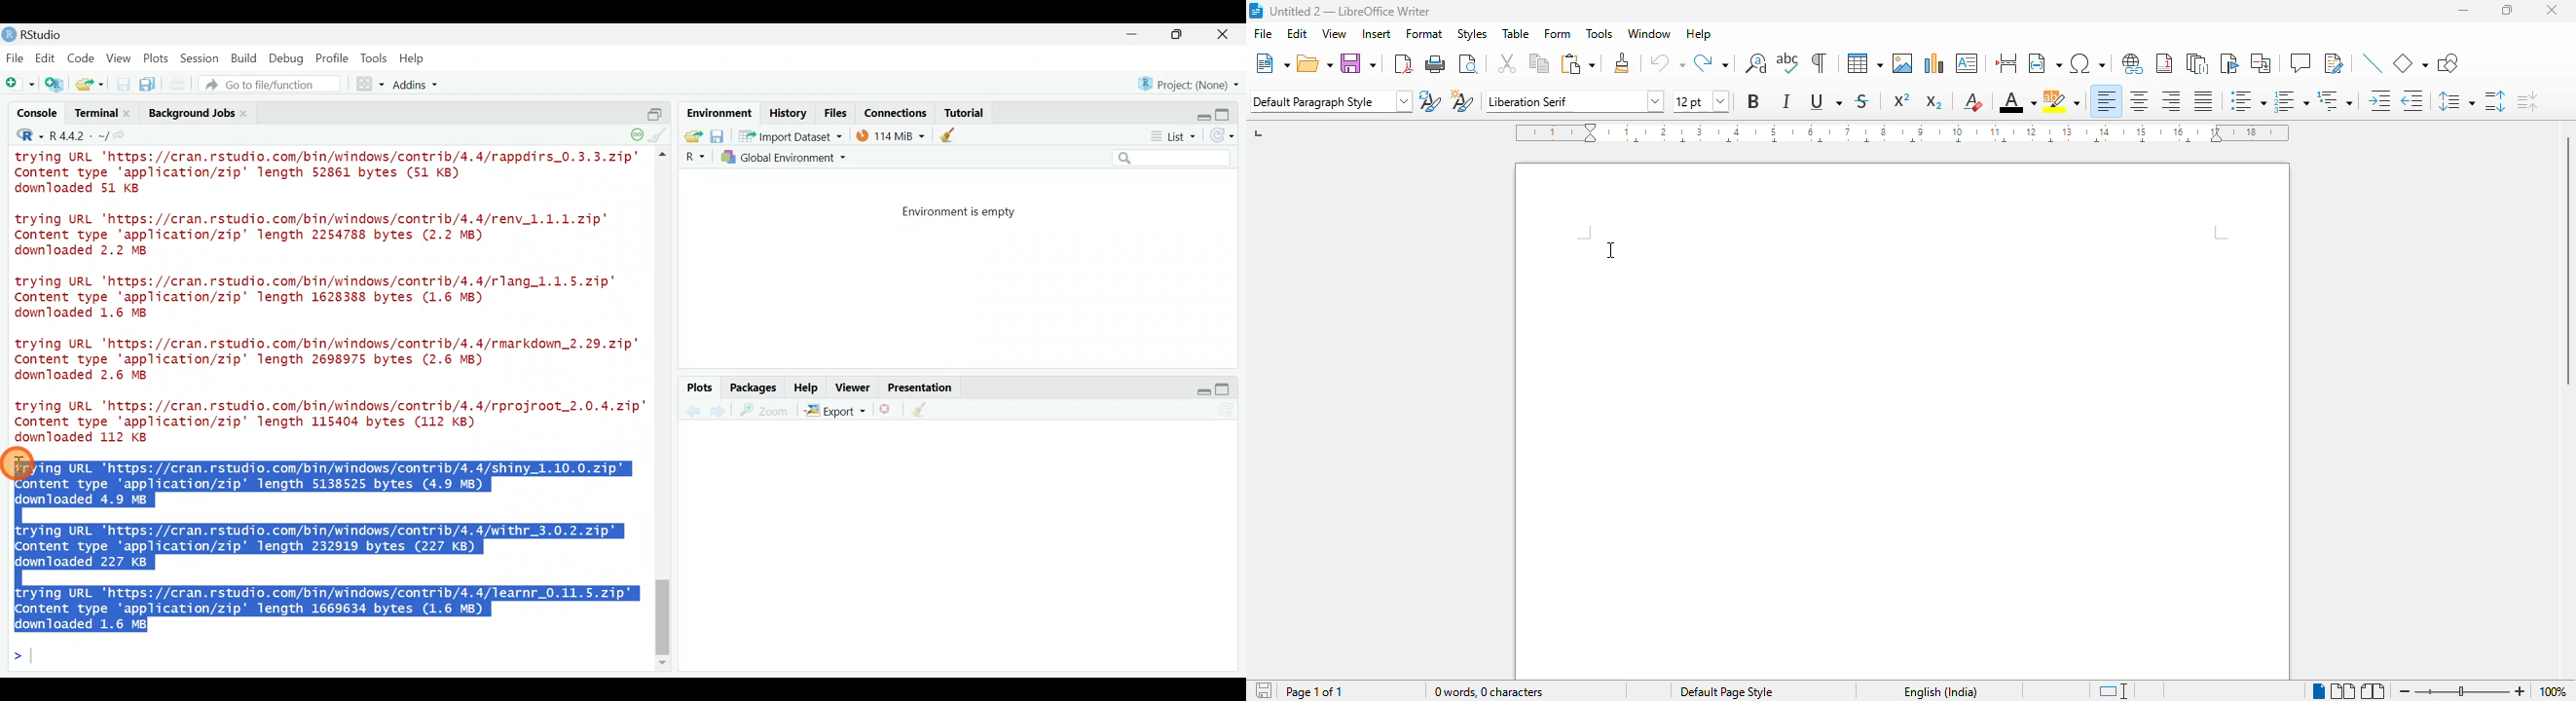 The image size is (2576, 728). What do you see at coordinates (693, 411) in the screenshot?
I see `next plot` at bounding box center [693, 411].